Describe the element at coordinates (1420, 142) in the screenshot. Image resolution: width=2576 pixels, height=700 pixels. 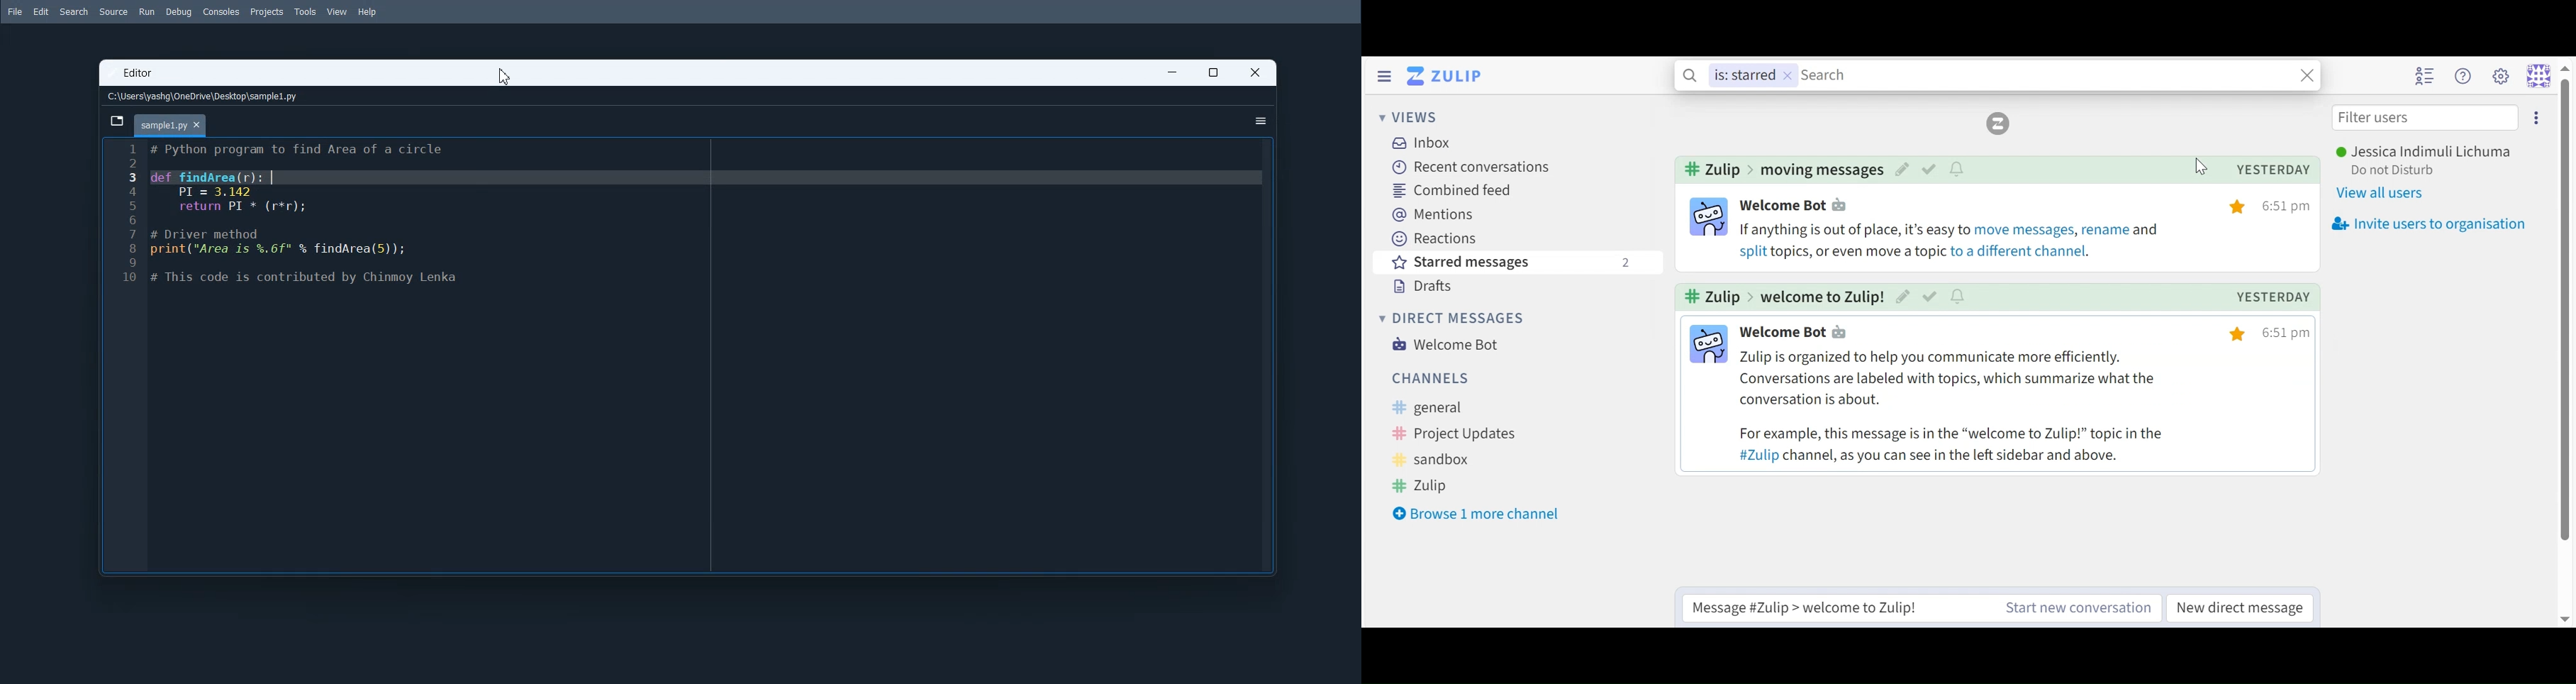
I see `Inbox` at that location.